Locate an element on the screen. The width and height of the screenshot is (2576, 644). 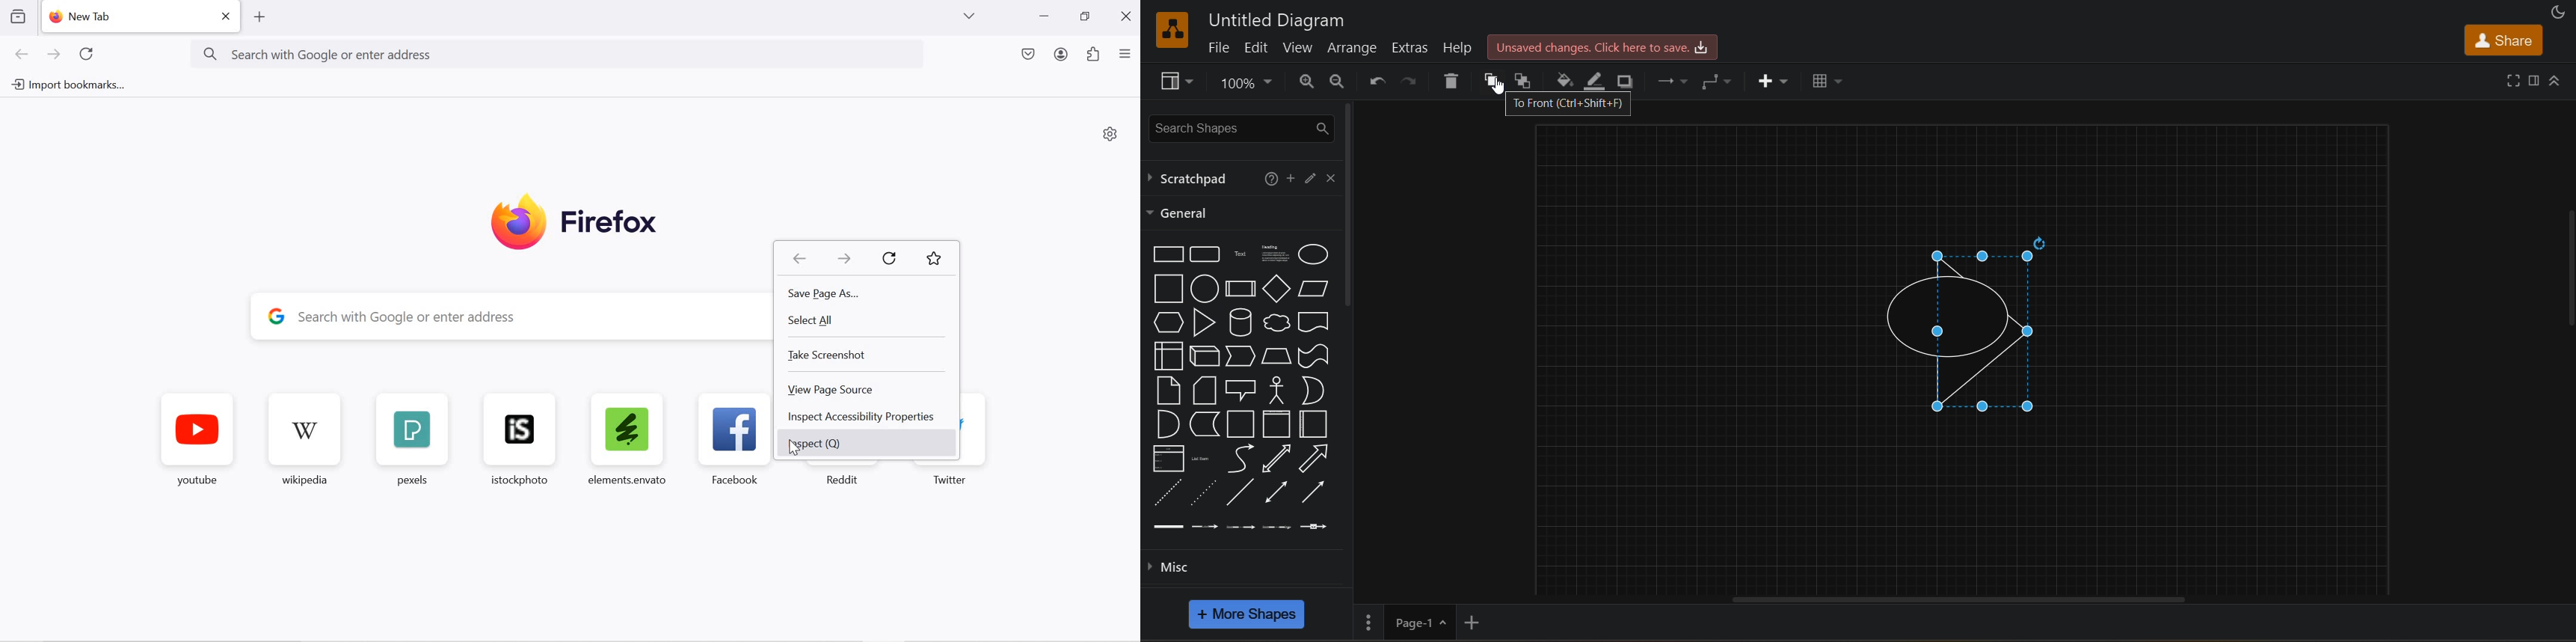
appearance is located at coordinates (2560, 13).